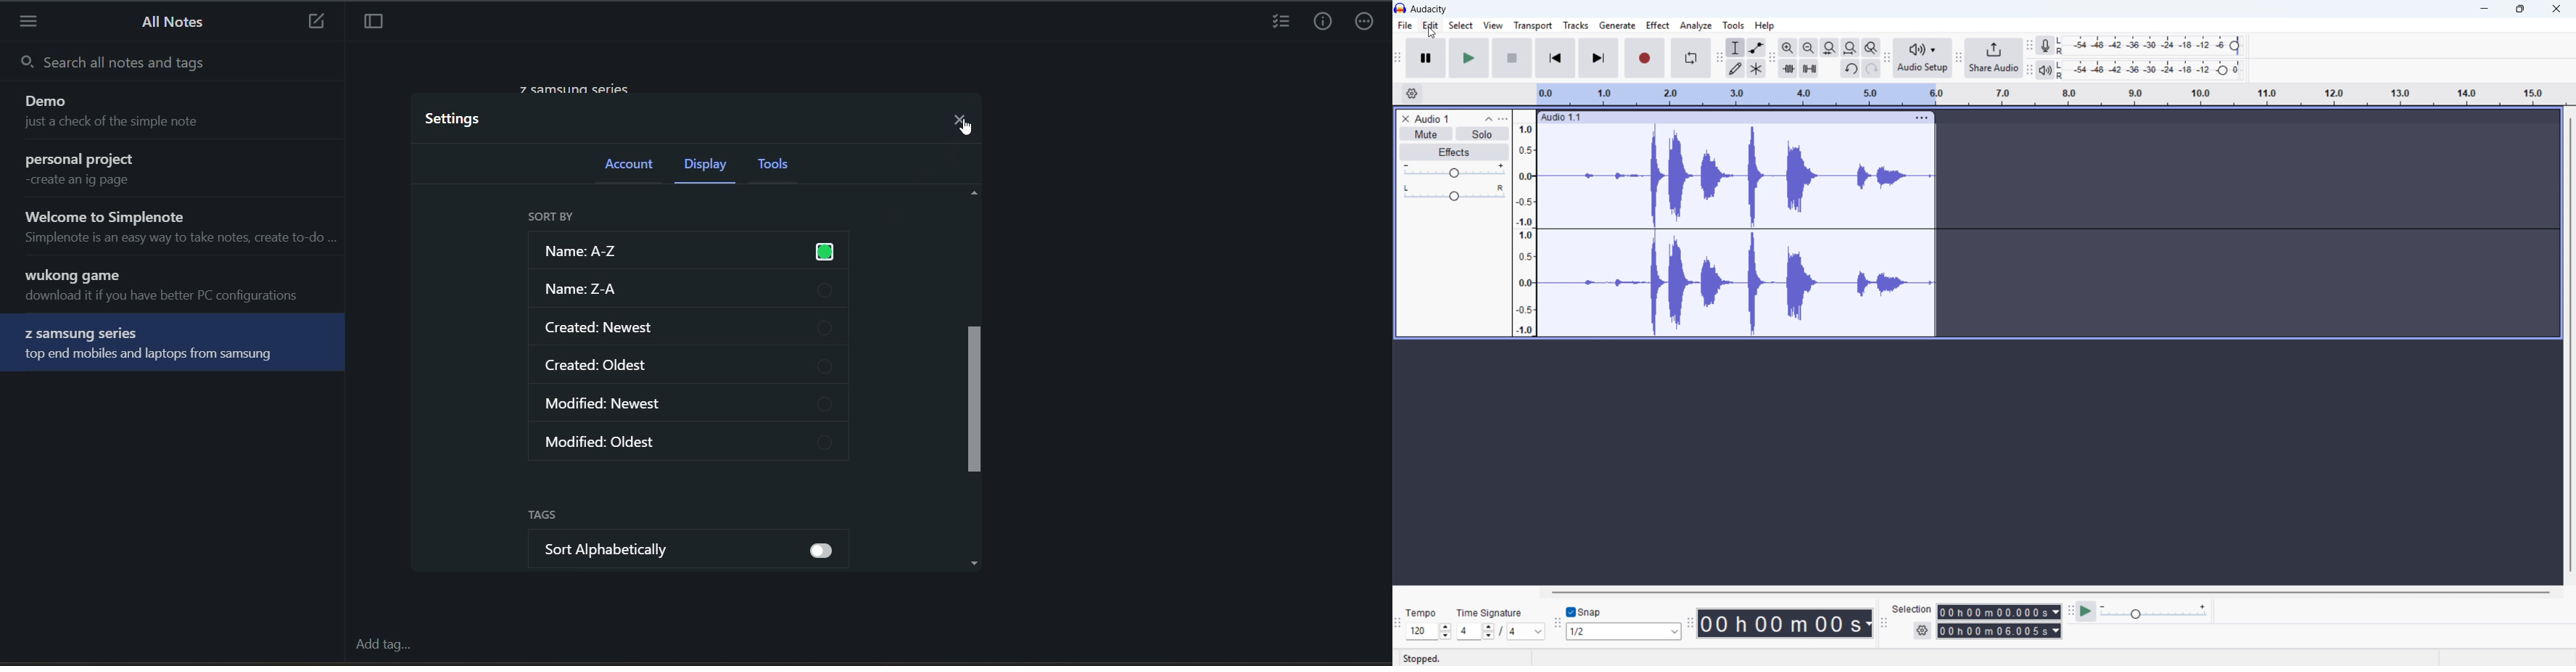 The height and width of the screenshot is (672, 2576). Describe the element at coordinates (1883, 624) in the screenshot. I see `selection toolbar` at that location.